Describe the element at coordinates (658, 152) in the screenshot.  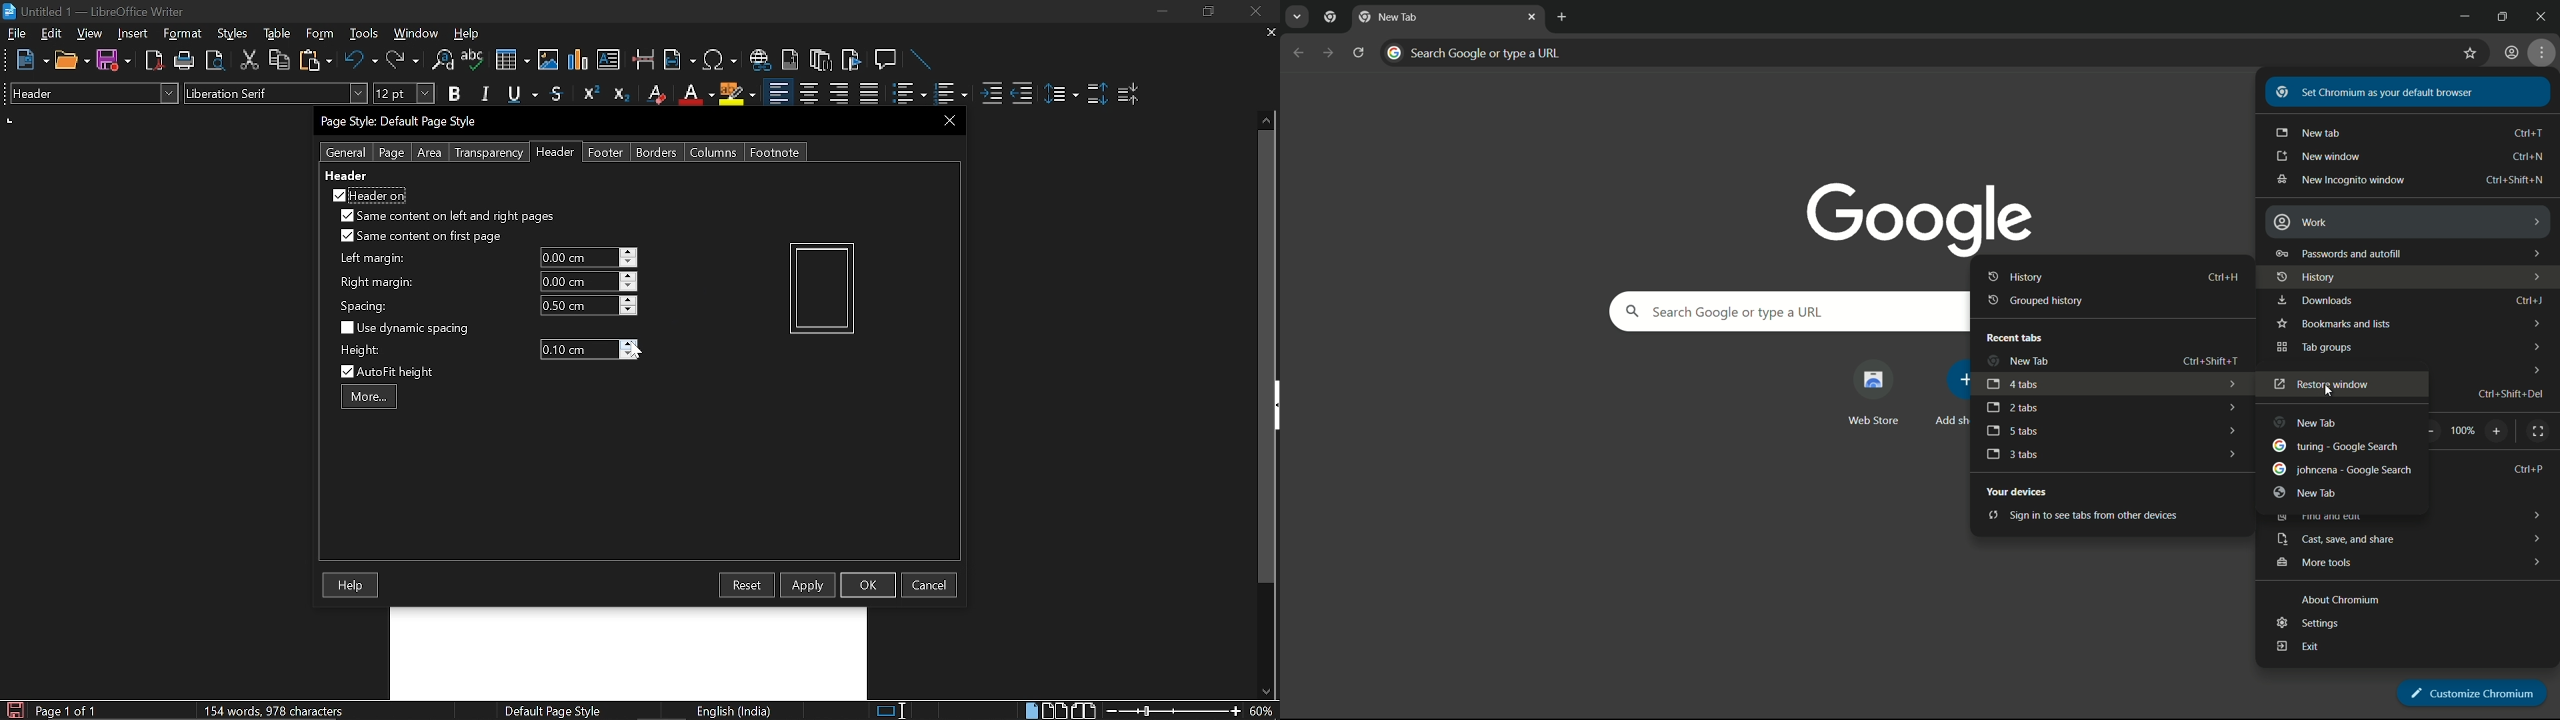
I see `Borders` at that location.